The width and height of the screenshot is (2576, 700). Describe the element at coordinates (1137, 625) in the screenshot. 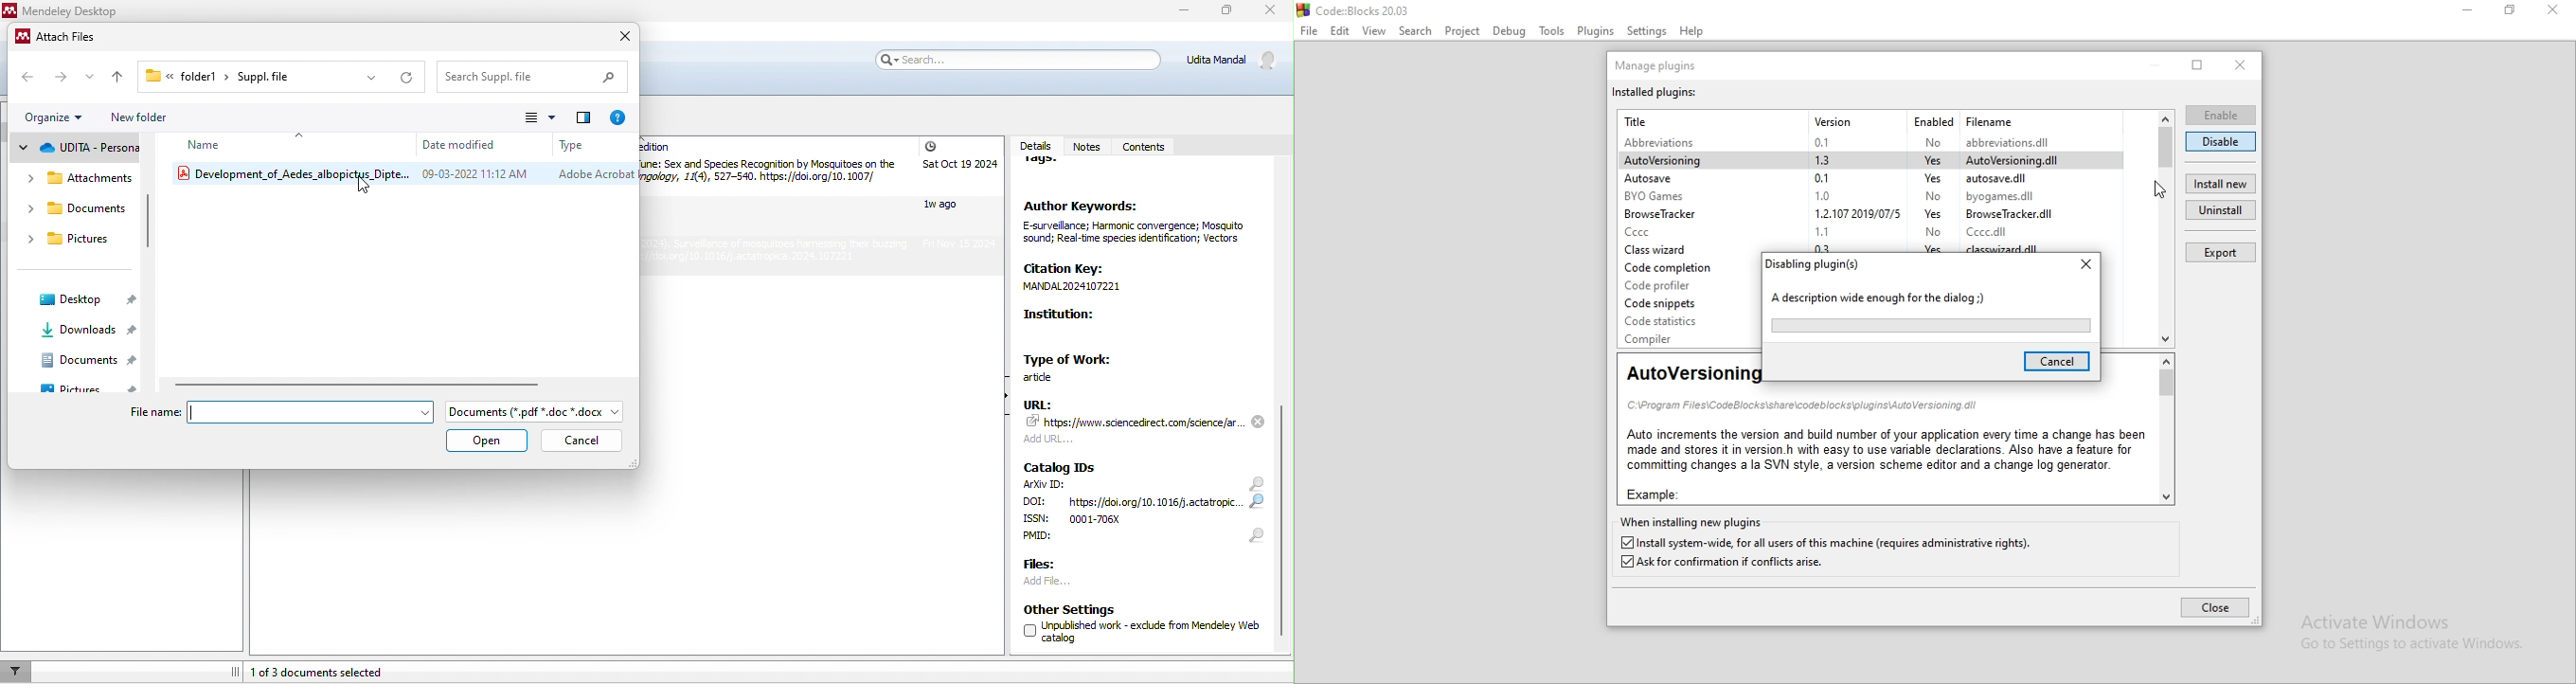

I see `Other Settings
(] Unpublished work - exclude from Mendeley Web
U catalog` at that location.